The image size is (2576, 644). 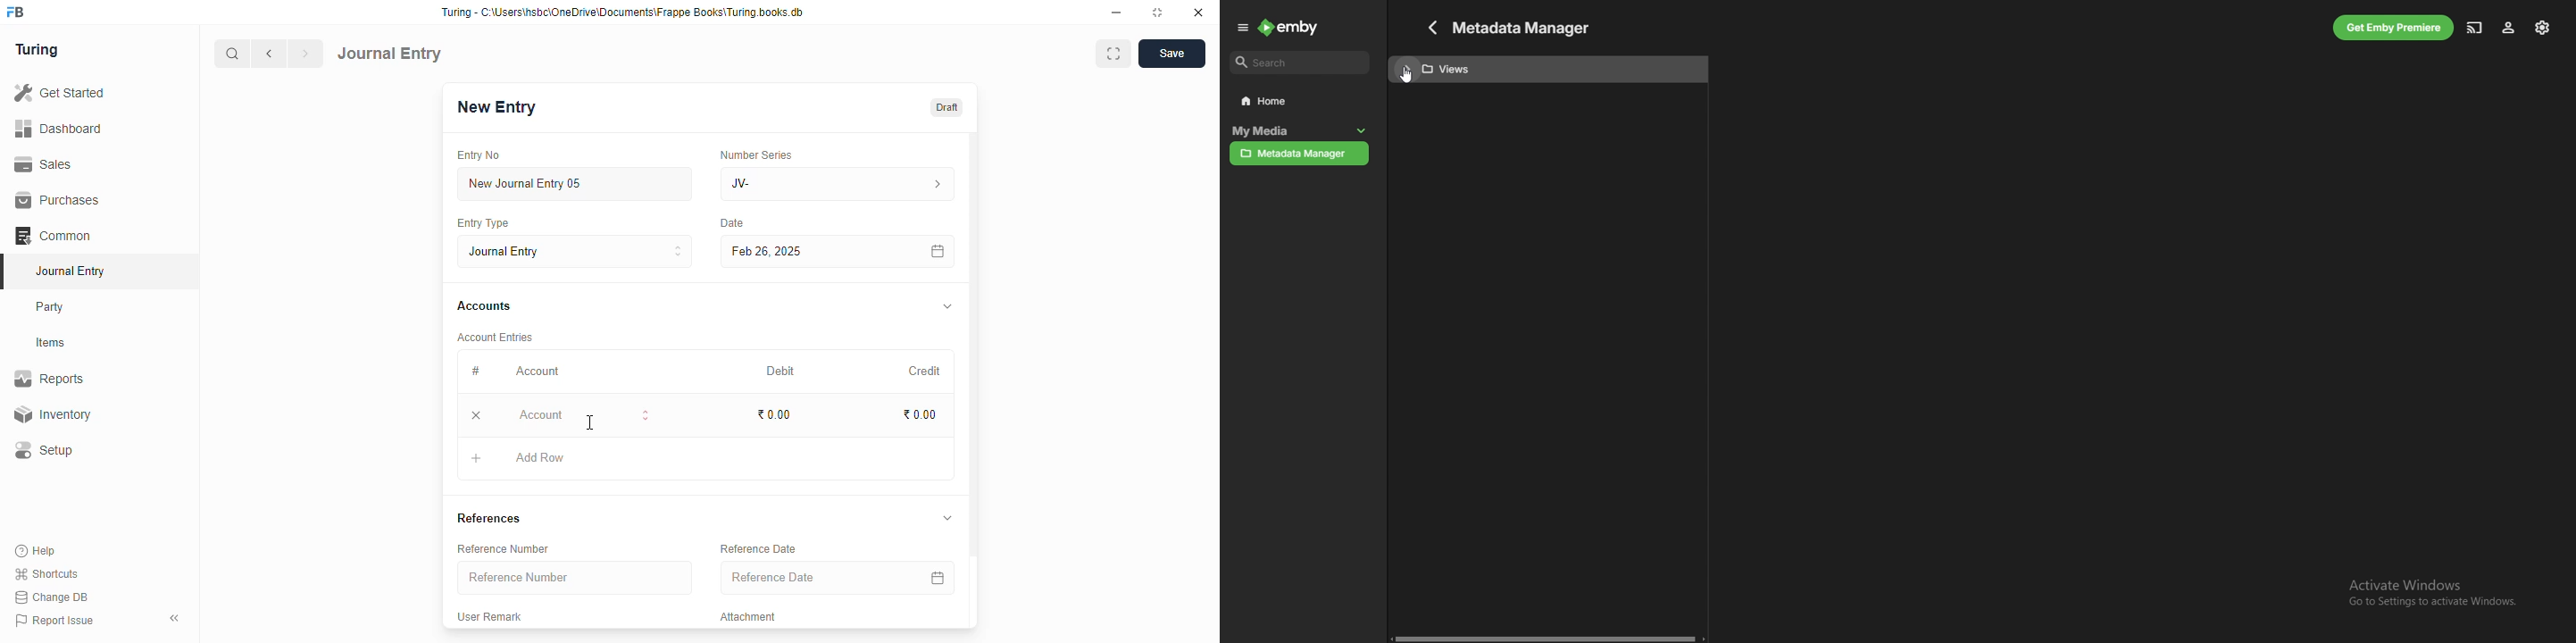 I want to click on journal entry, so click(x=390, y=53).